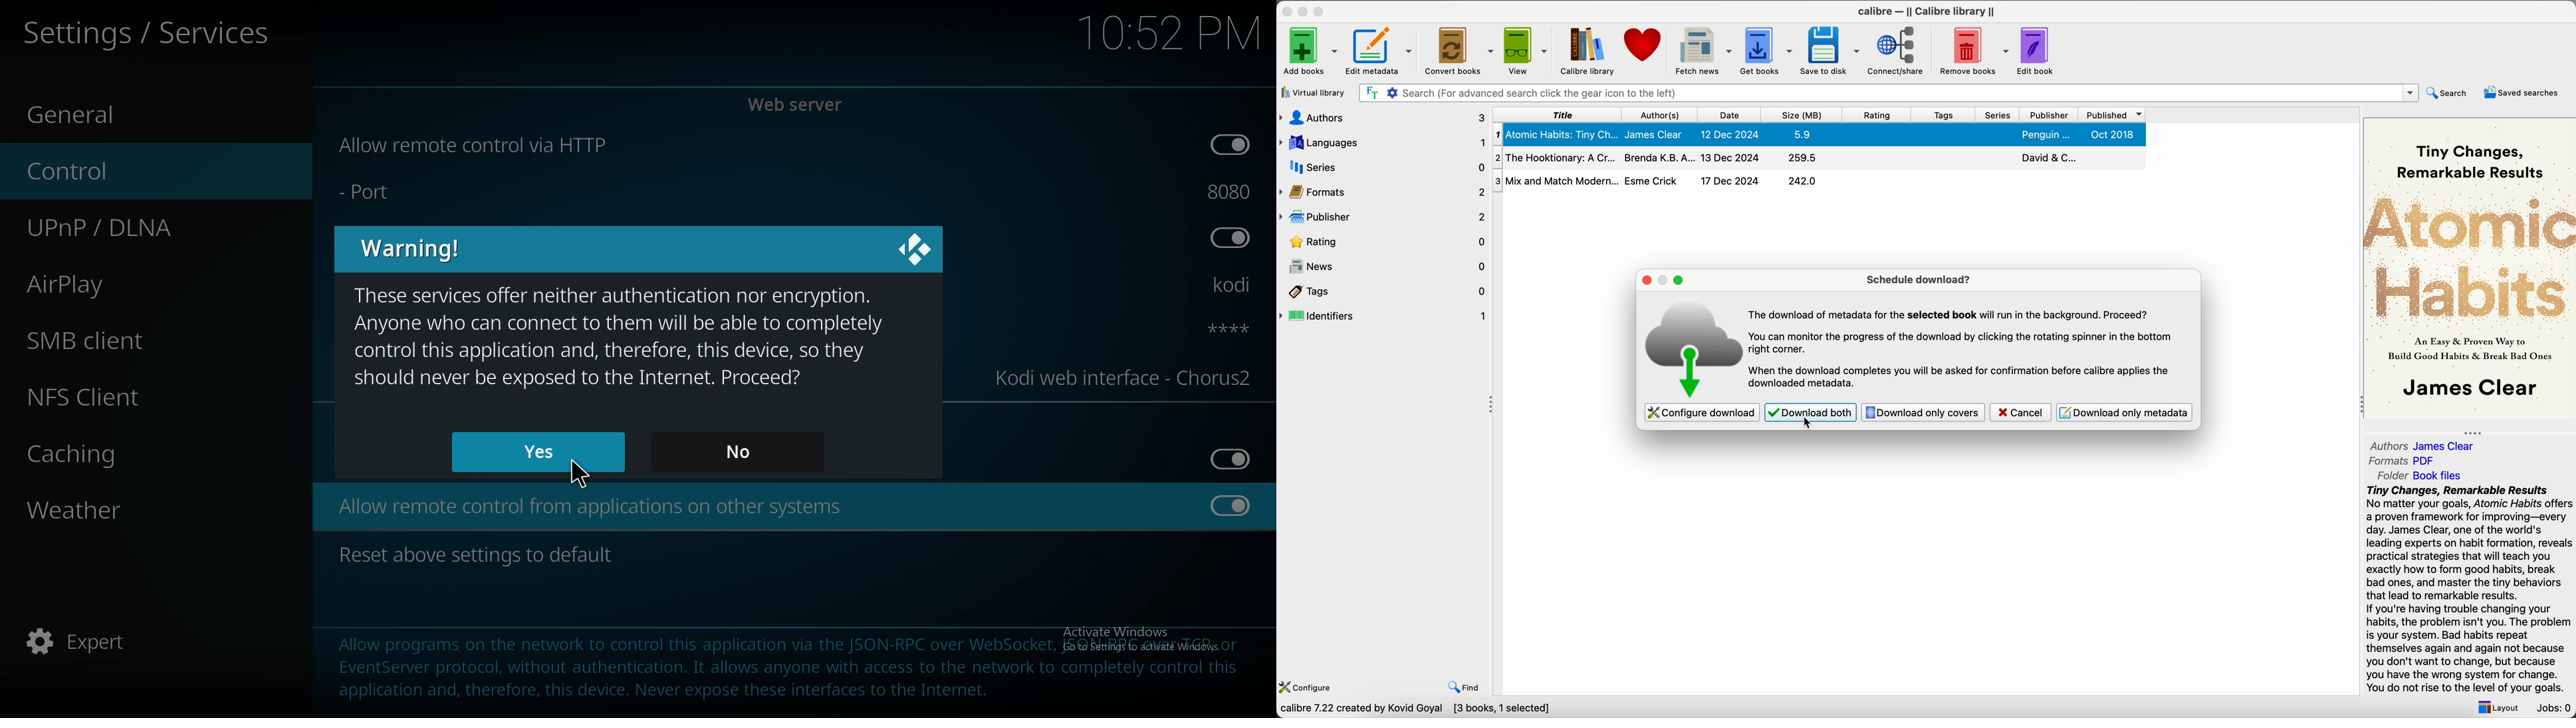 This screenshot has width=2576, height=728. I want to click on warning, so click(621, 334).